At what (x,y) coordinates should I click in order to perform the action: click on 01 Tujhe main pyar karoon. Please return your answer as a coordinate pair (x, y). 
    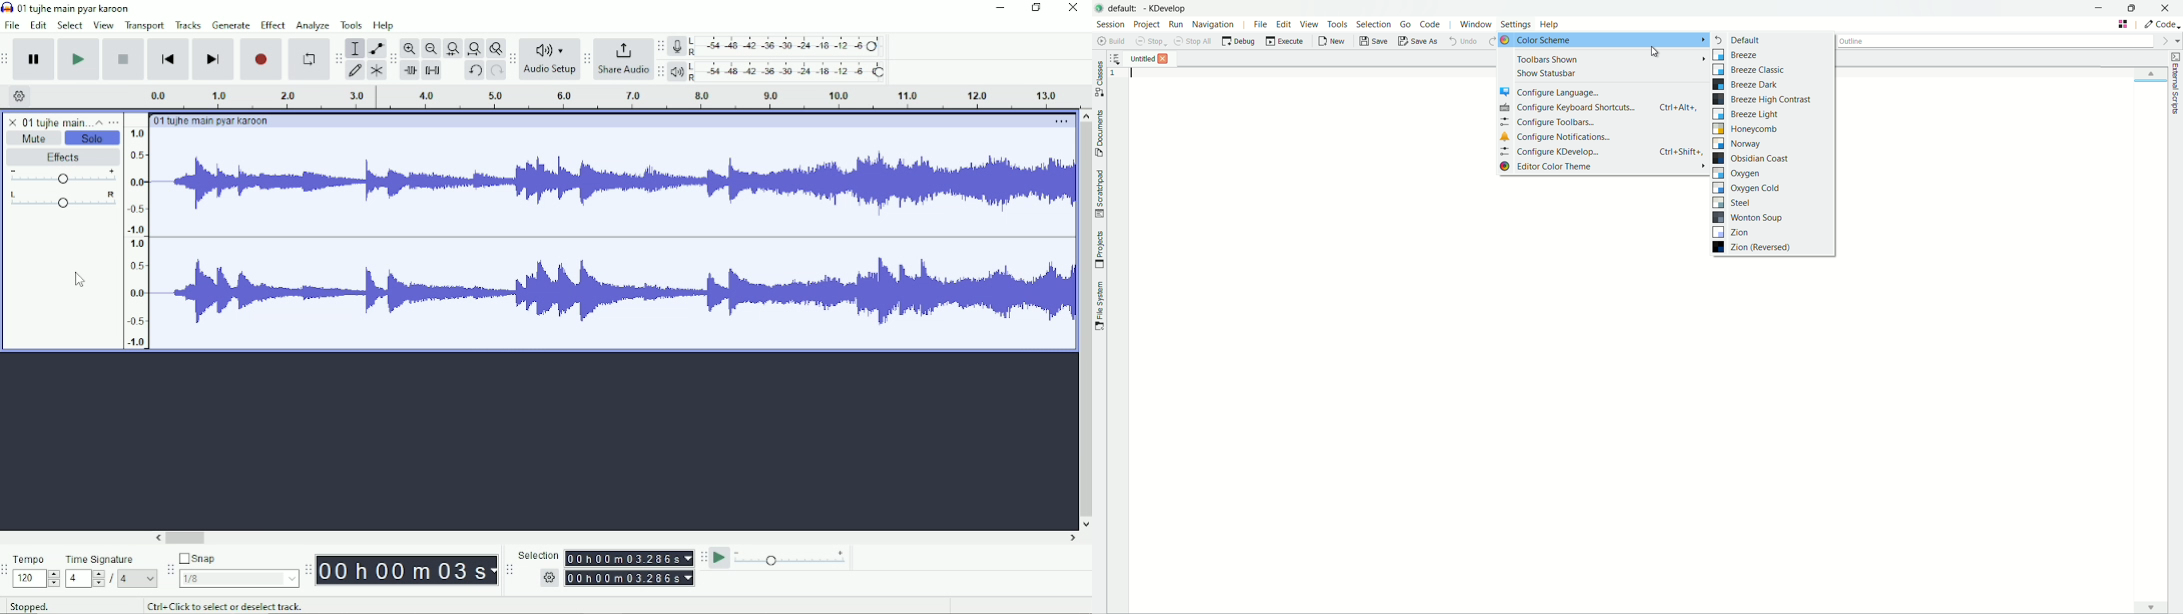
    Looking at the image, I should click on (69, 7).